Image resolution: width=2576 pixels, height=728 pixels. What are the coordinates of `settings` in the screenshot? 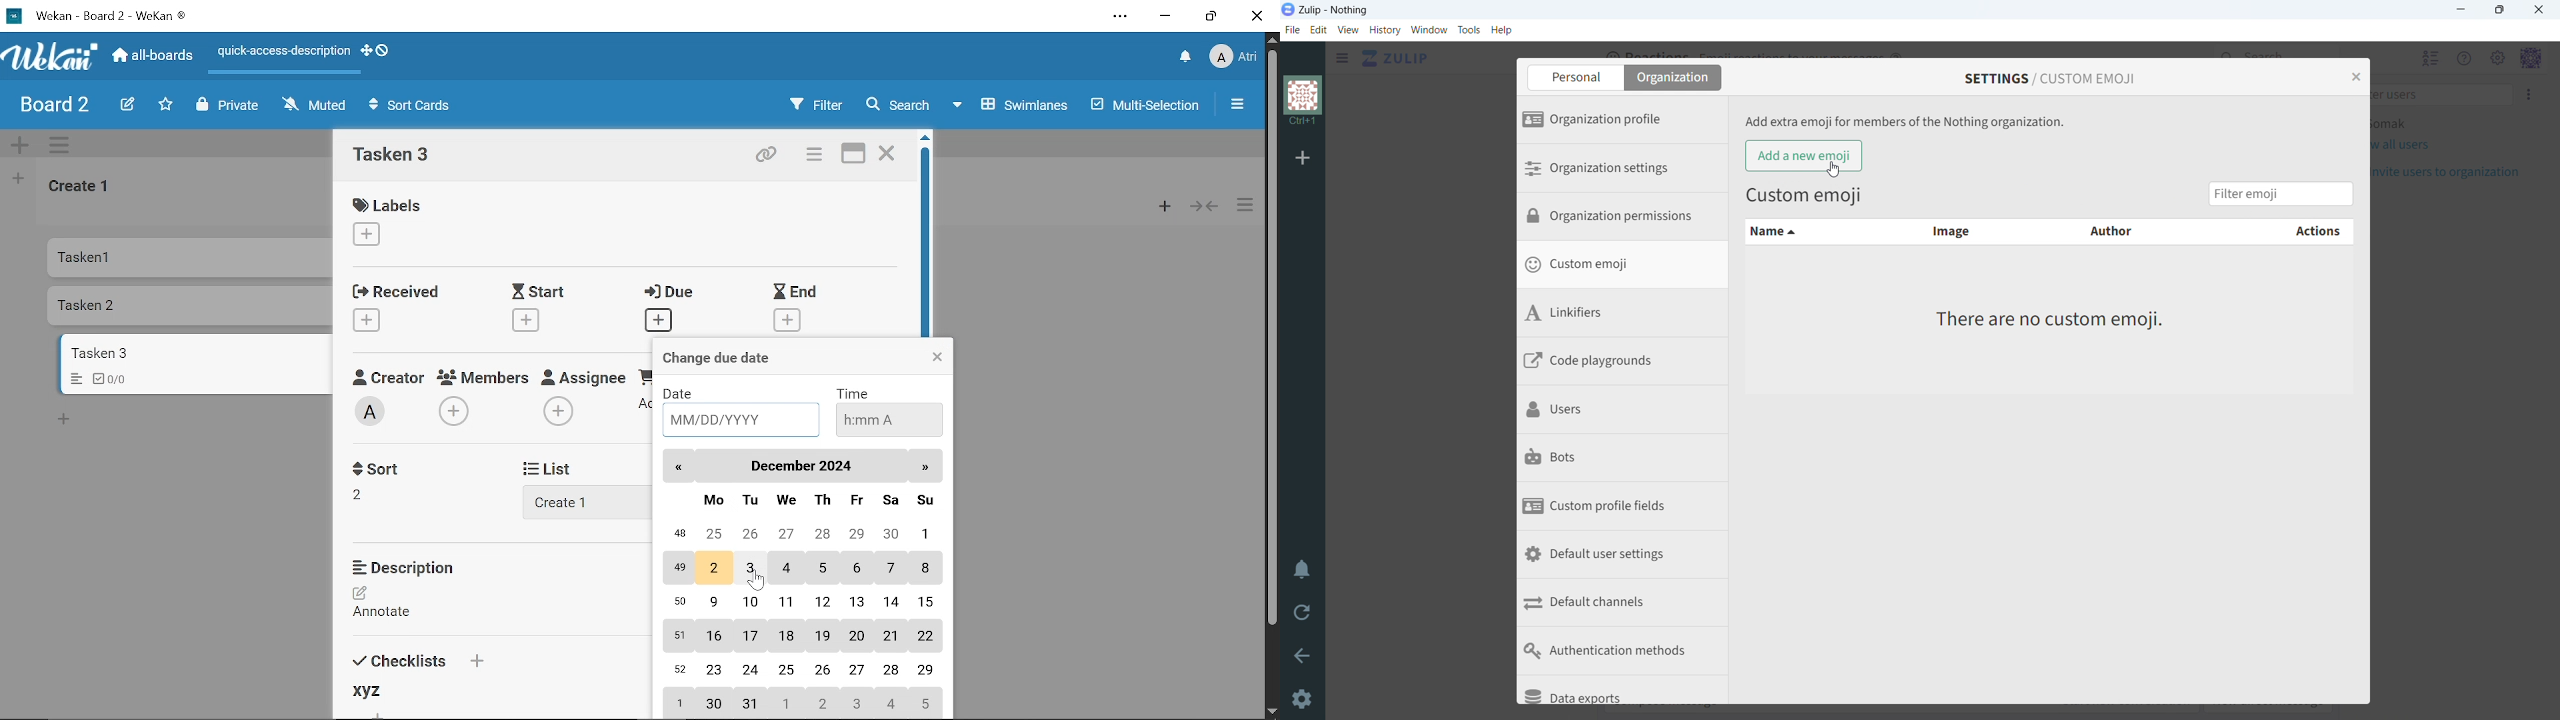 It's located at (1301, 699).